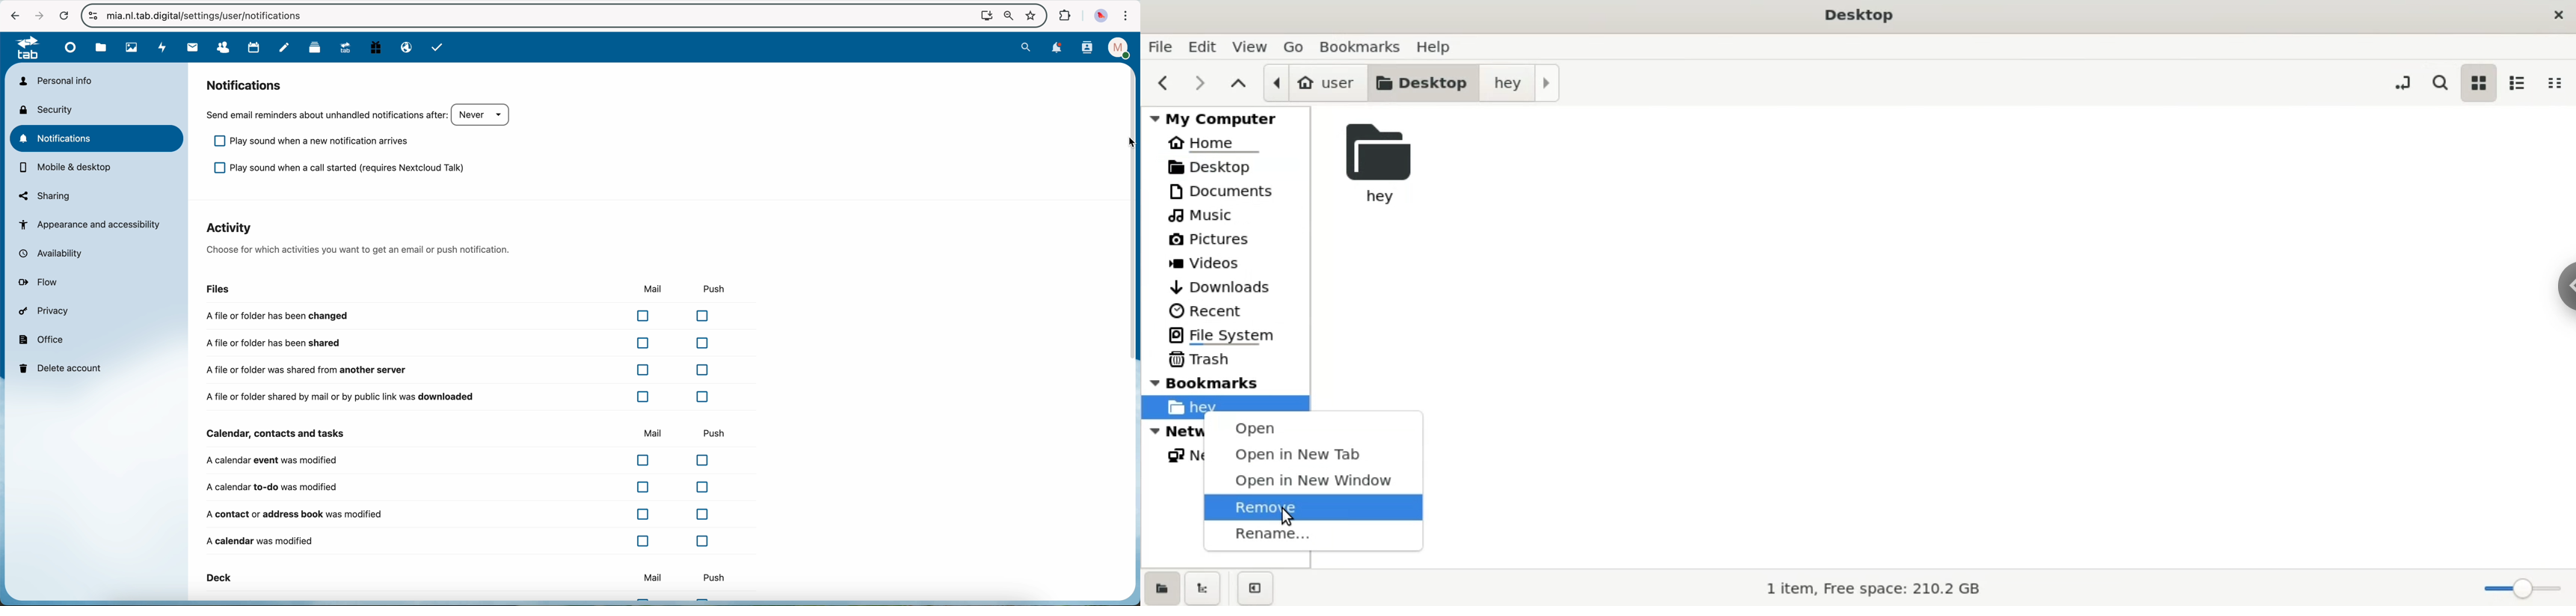  Describe the element at coordinates (1203, 214) in the screenshot. I see `music` at that location.